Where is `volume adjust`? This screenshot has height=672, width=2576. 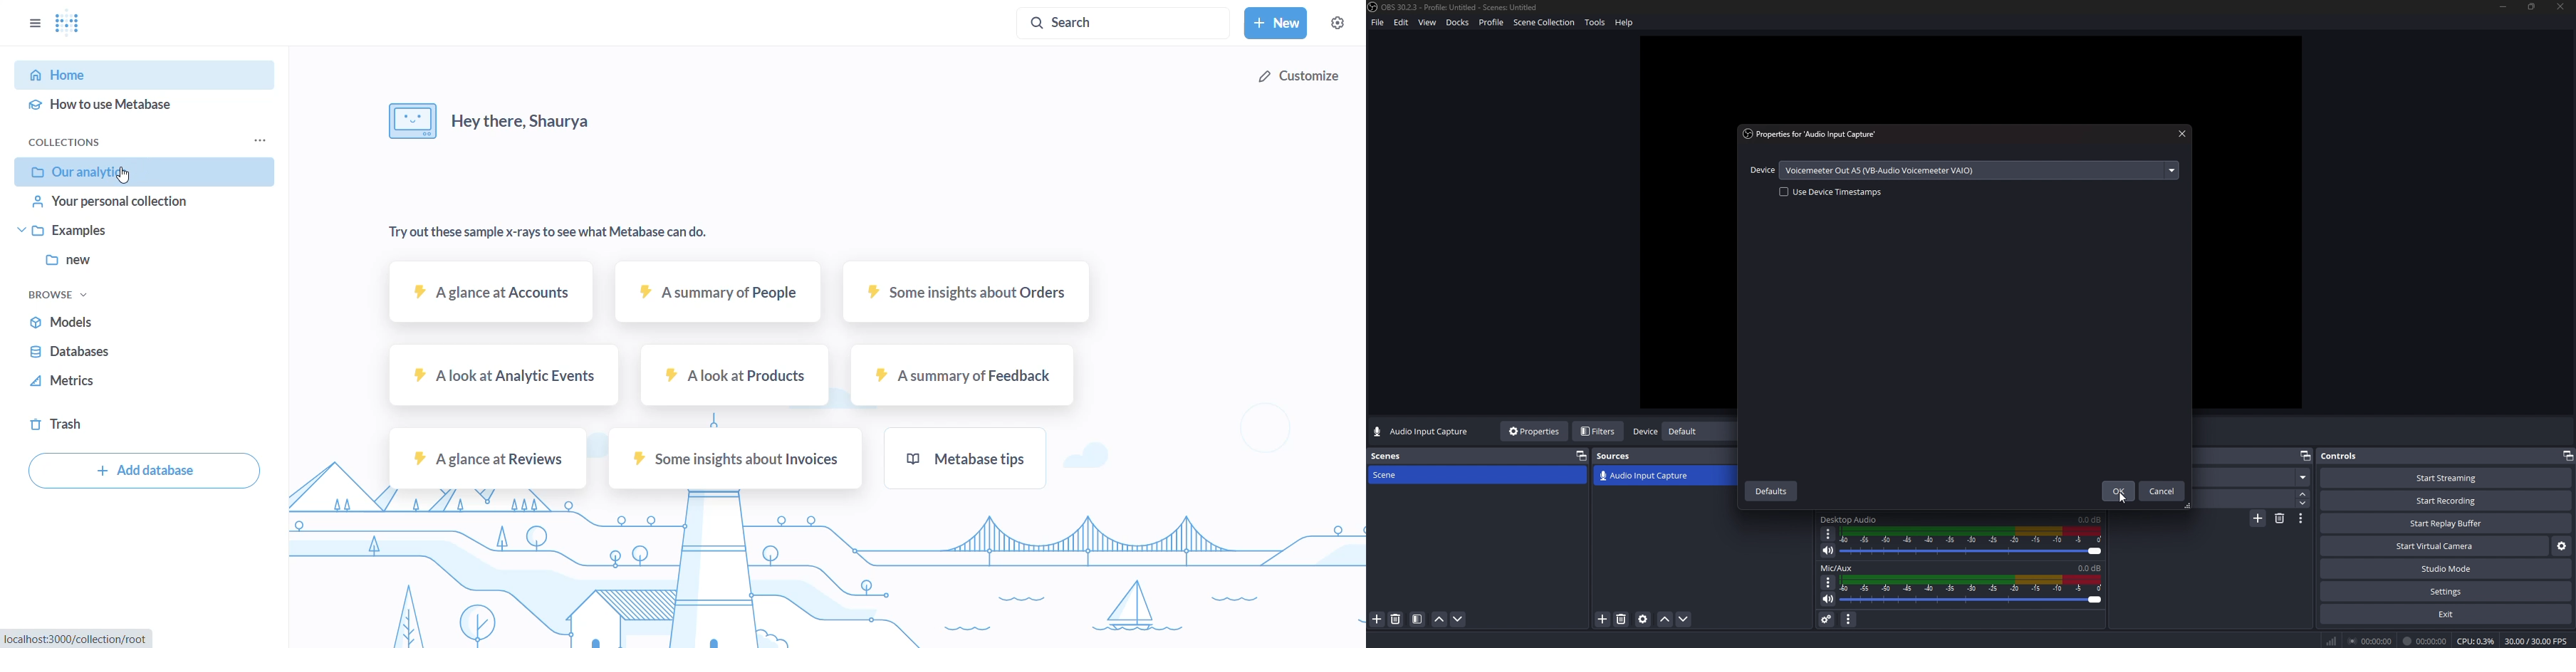 volume adjust is located at coordinates (1971, 543).